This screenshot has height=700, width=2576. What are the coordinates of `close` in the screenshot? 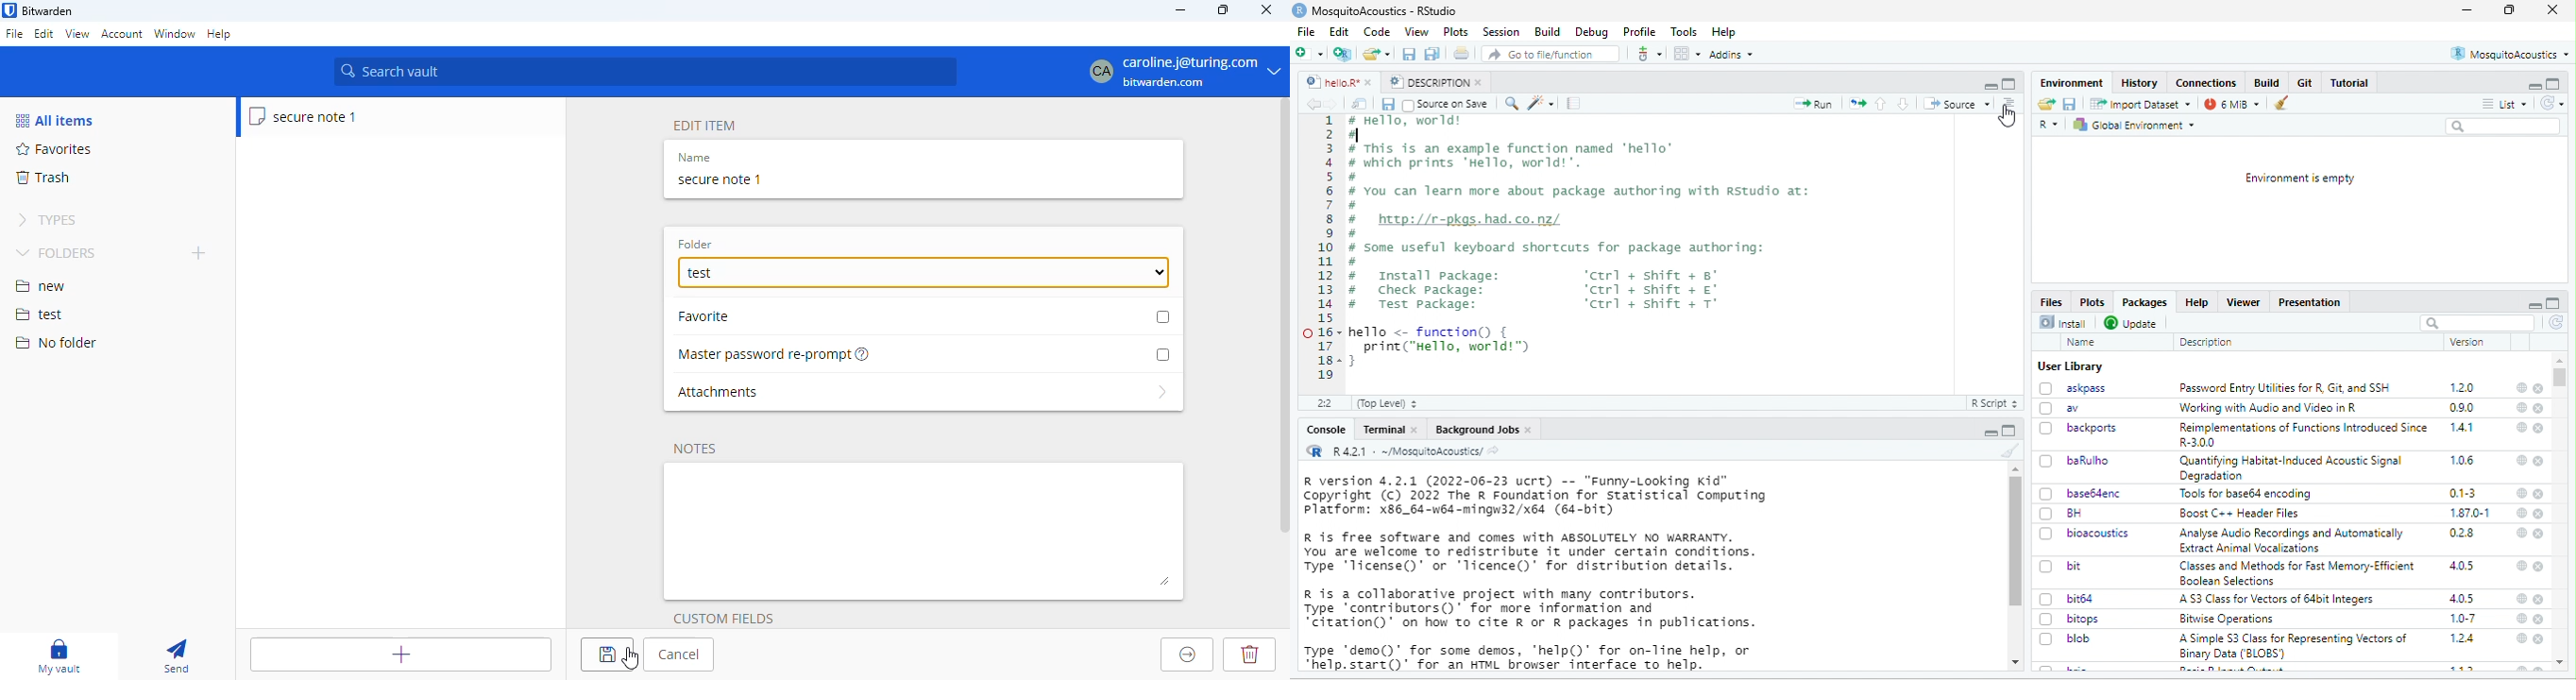 It's located at (1267, 8).